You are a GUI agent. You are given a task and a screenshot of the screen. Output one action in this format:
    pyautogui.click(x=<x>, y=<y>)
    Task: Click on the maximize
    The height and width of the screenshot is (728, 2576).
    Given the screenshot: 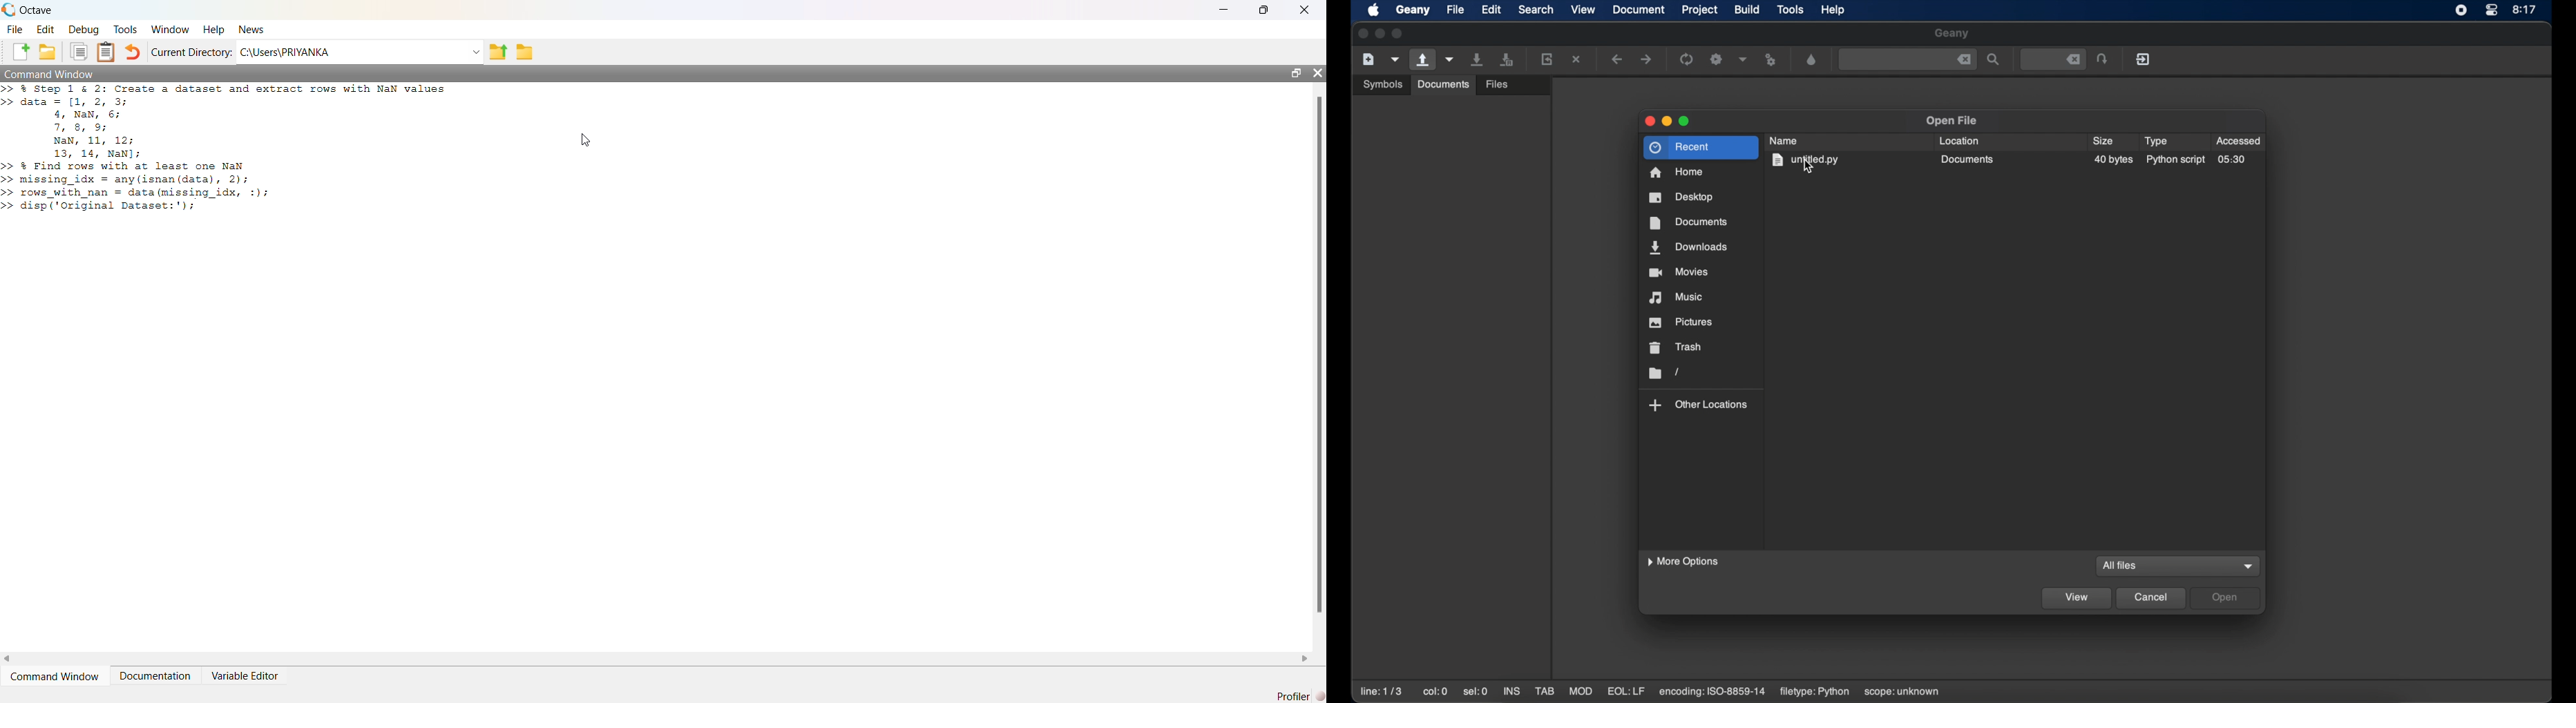 What is the action you would take?
    pyautogui.click(x=1295, y=73)
    